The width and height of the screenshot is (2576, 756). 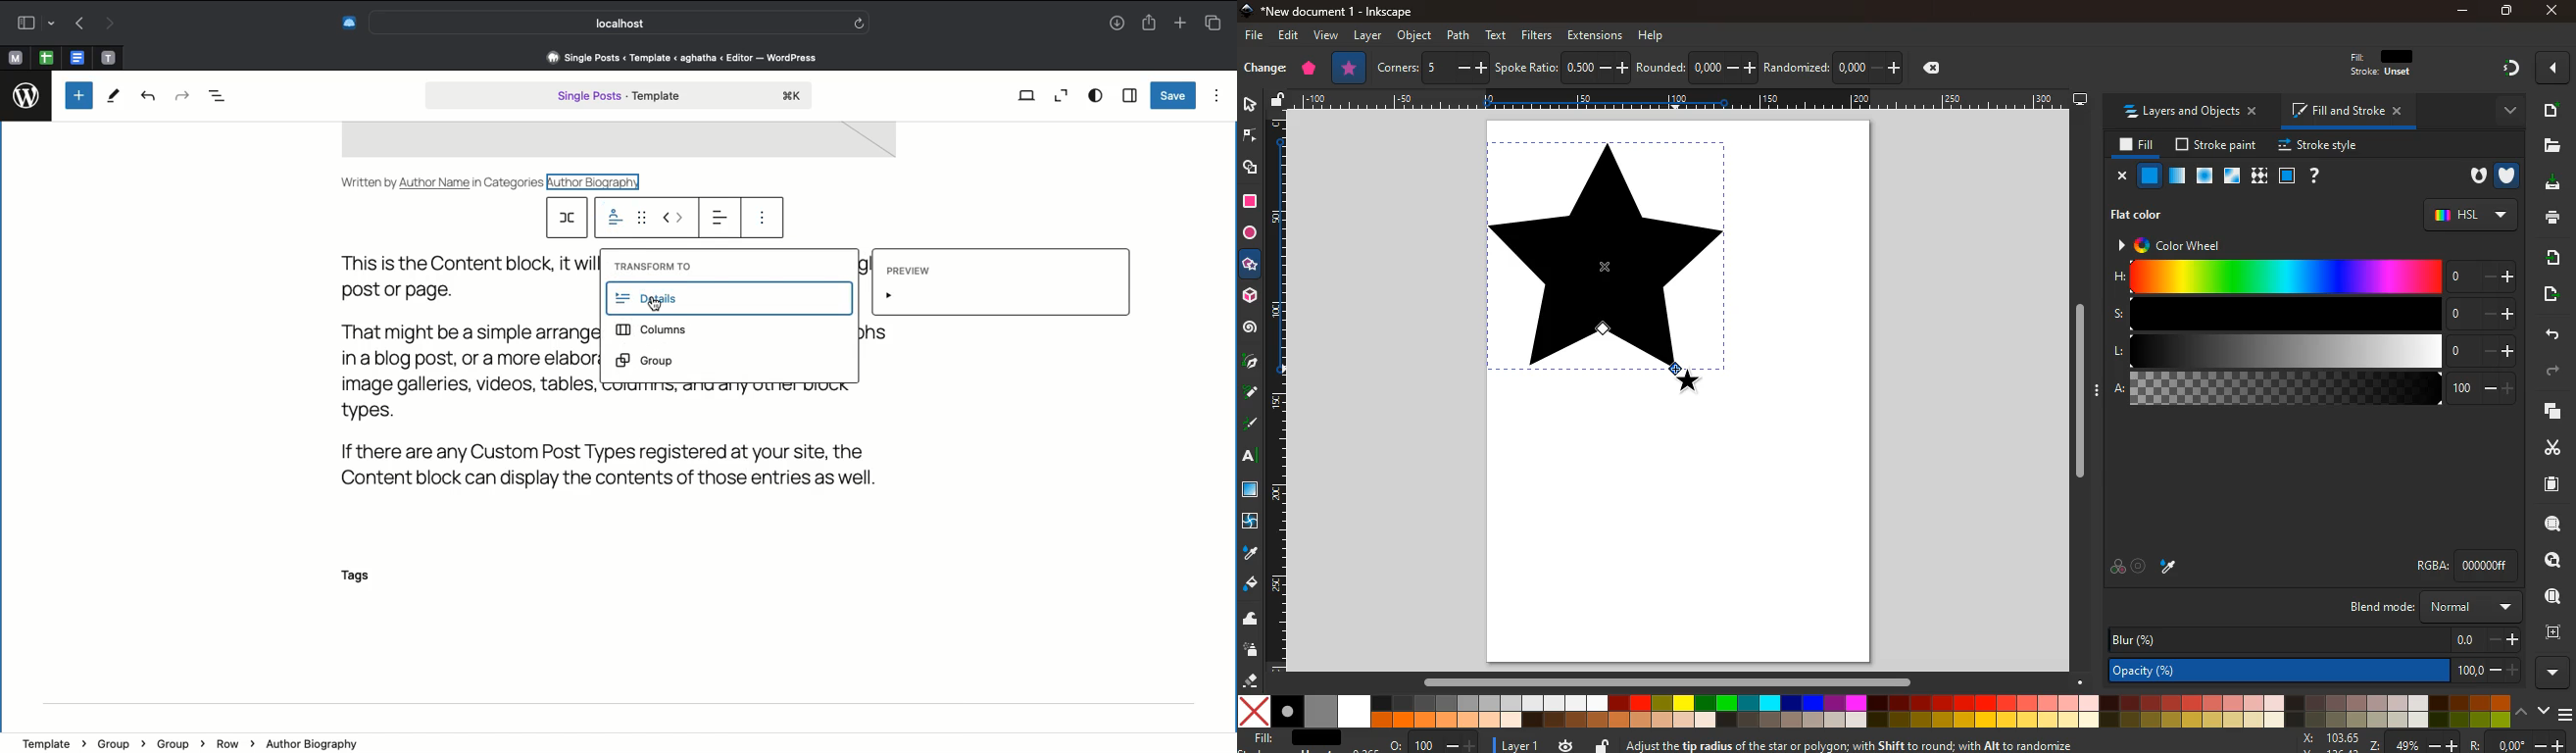 I want to click on Options, so click(x=1217, y=95).